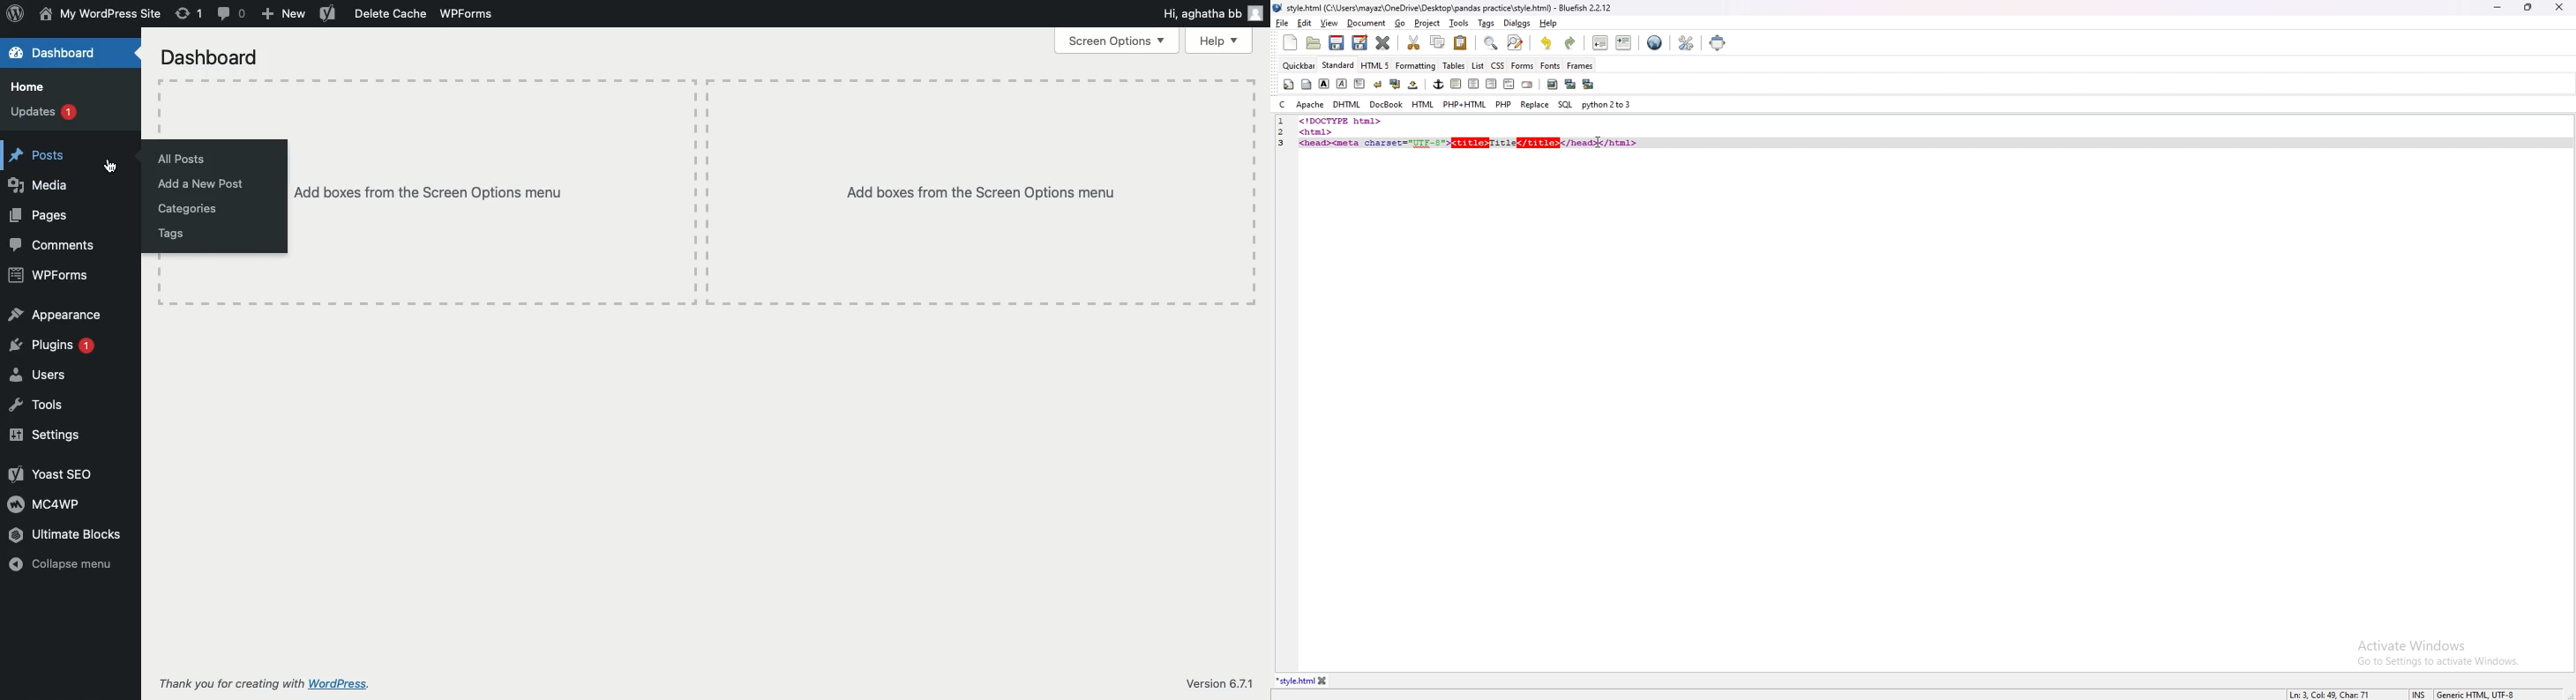 Image resolution: width=2576 pixels, height=700 pixels. What do you see at coordinates (1283, 22) in the screenshot?
I see `file` at bounding box center [1283, 22].